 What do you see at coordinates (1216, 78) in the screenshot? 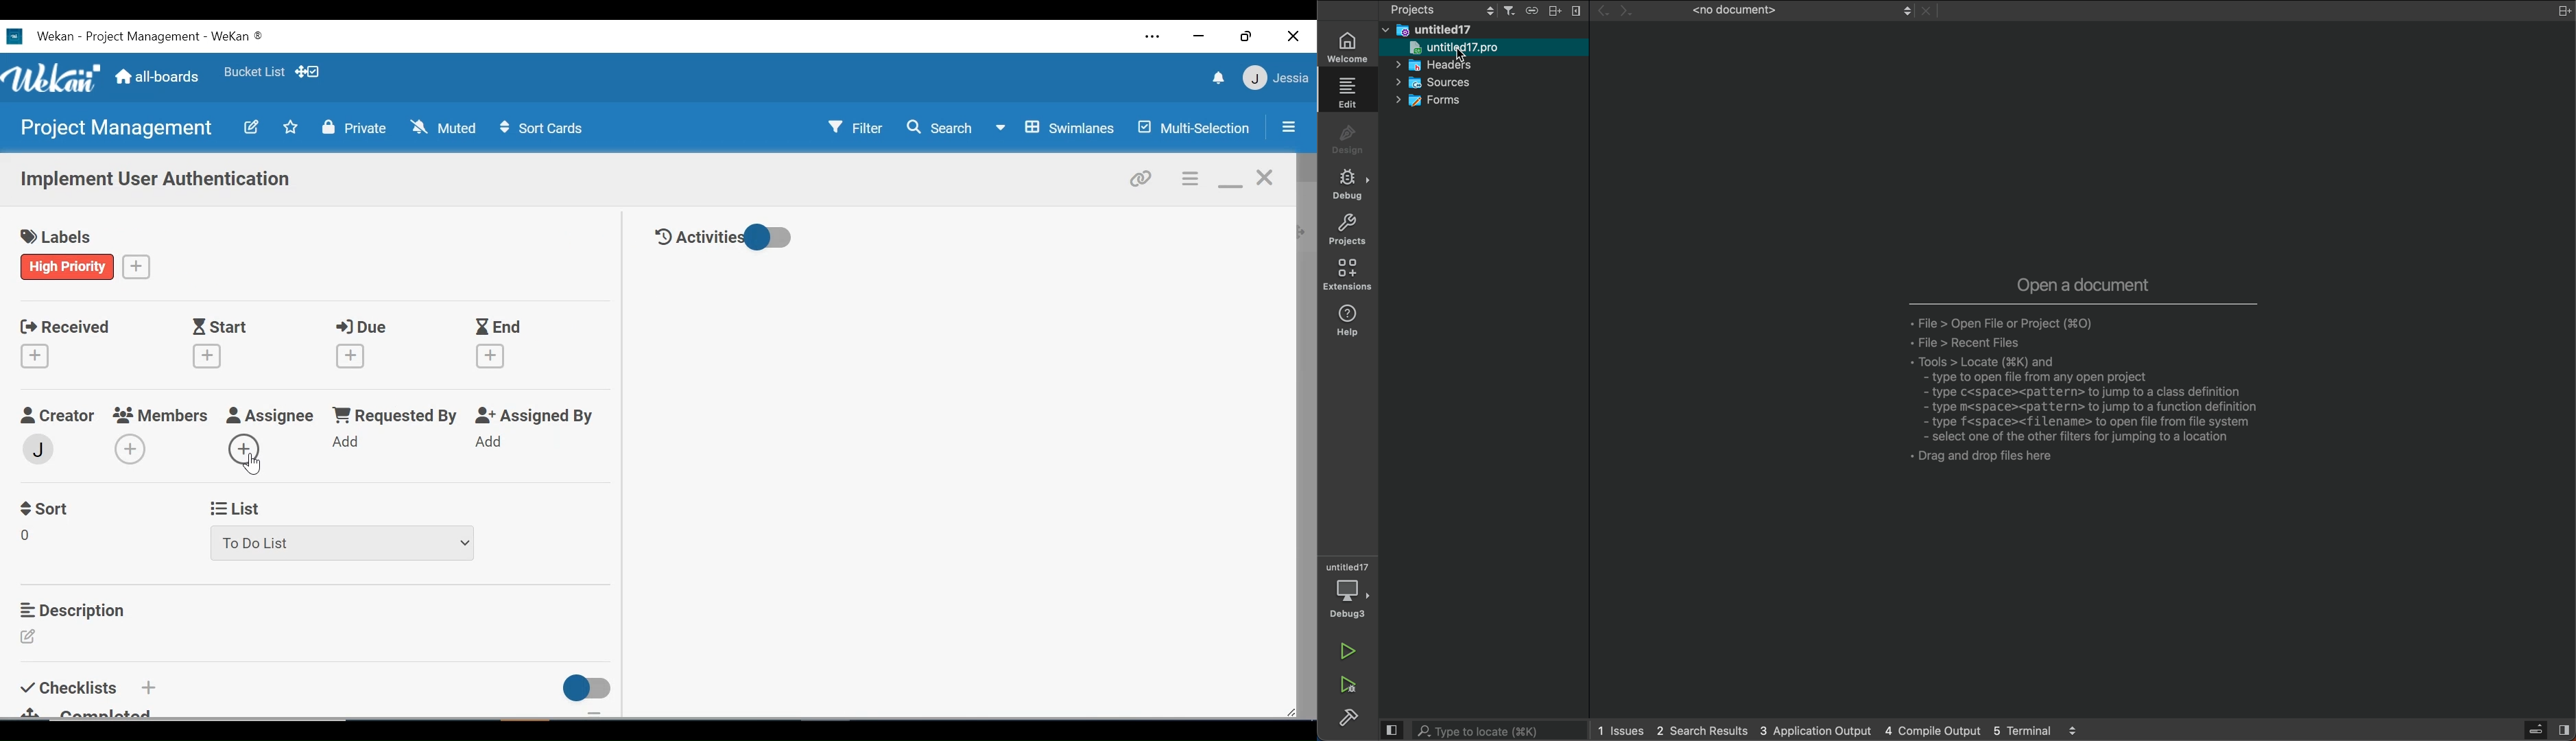
I see `notifications` at bounding box center [1216, 78].